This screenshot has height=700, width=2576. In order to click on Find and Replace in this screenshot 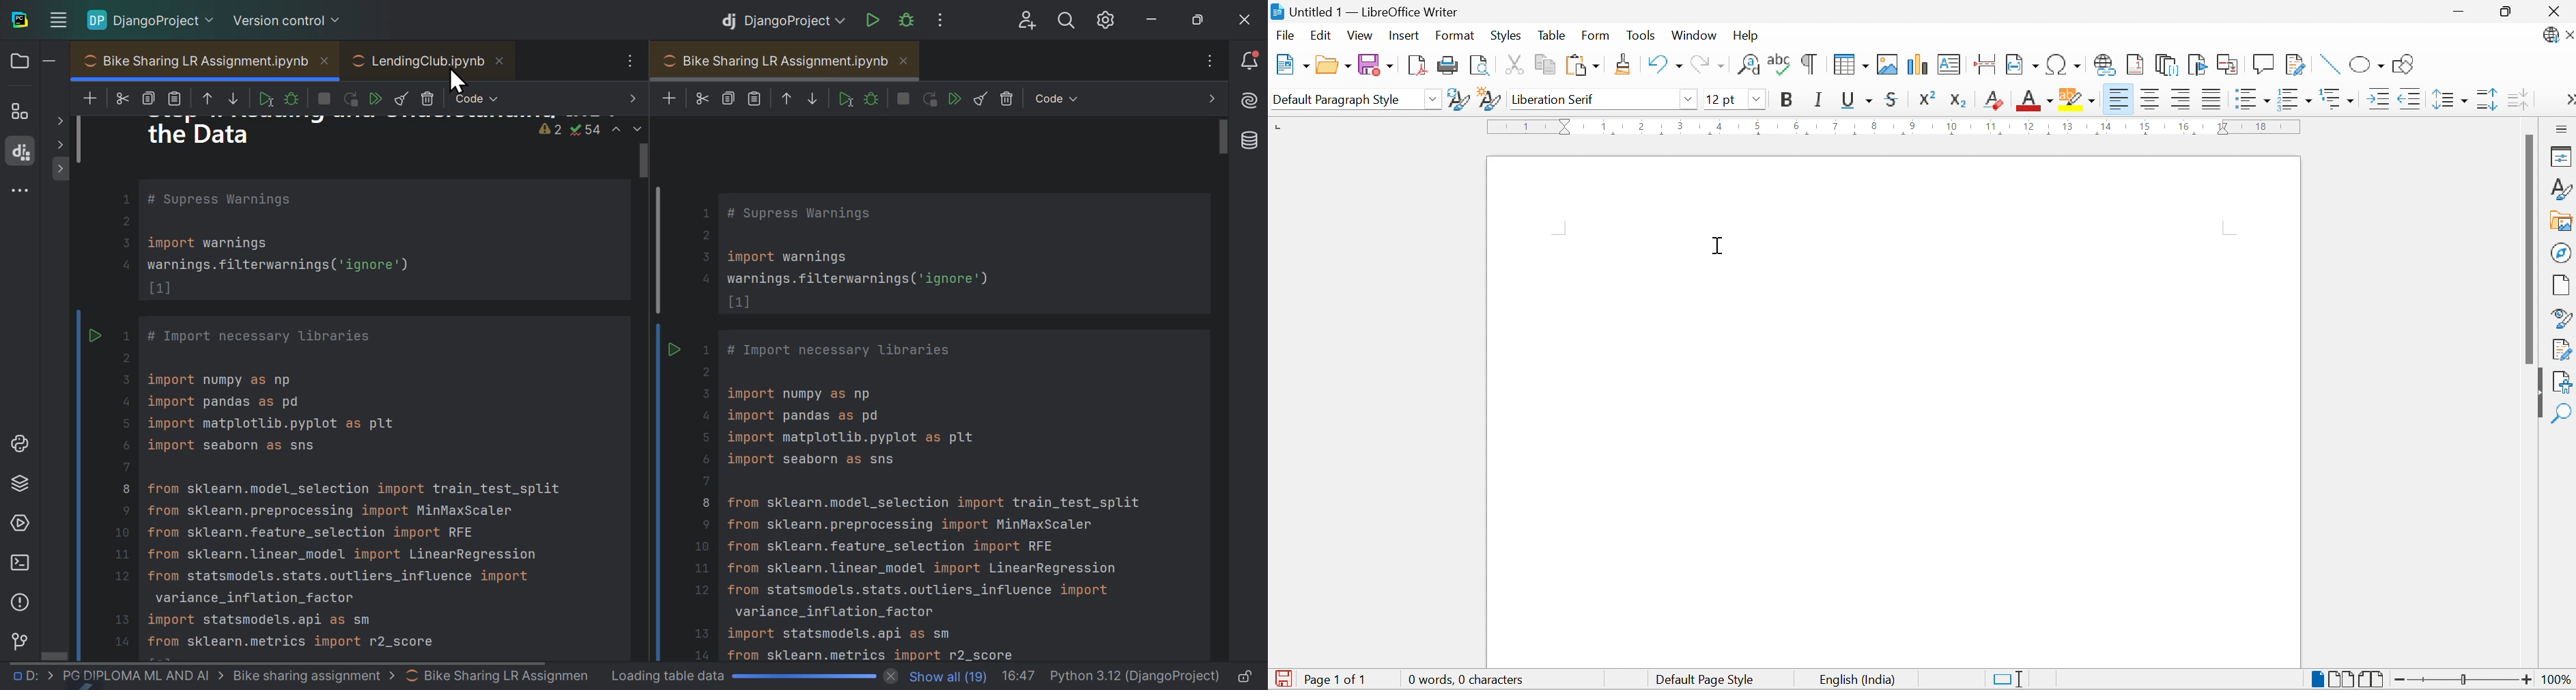, I will do `click(1749, 65)`.